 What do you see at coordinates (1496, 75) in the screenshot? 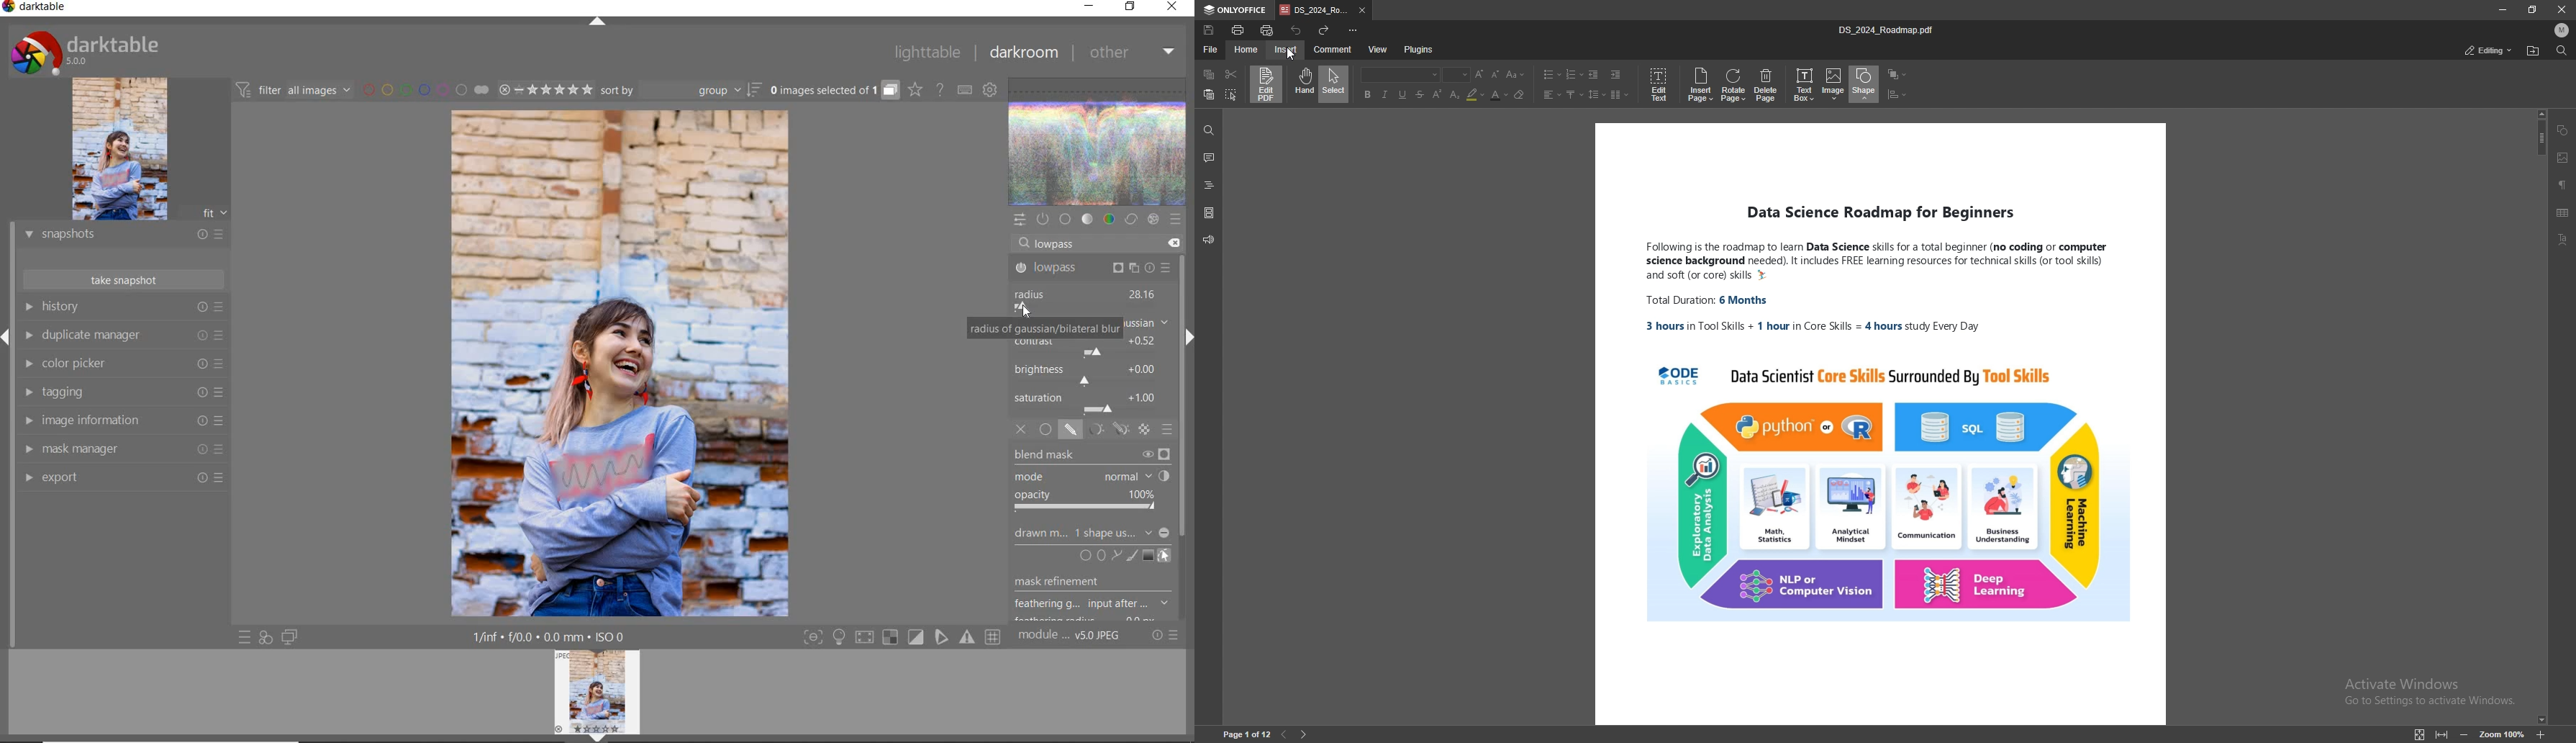
I see `decrease font size` at bounding box center [1496, 75].